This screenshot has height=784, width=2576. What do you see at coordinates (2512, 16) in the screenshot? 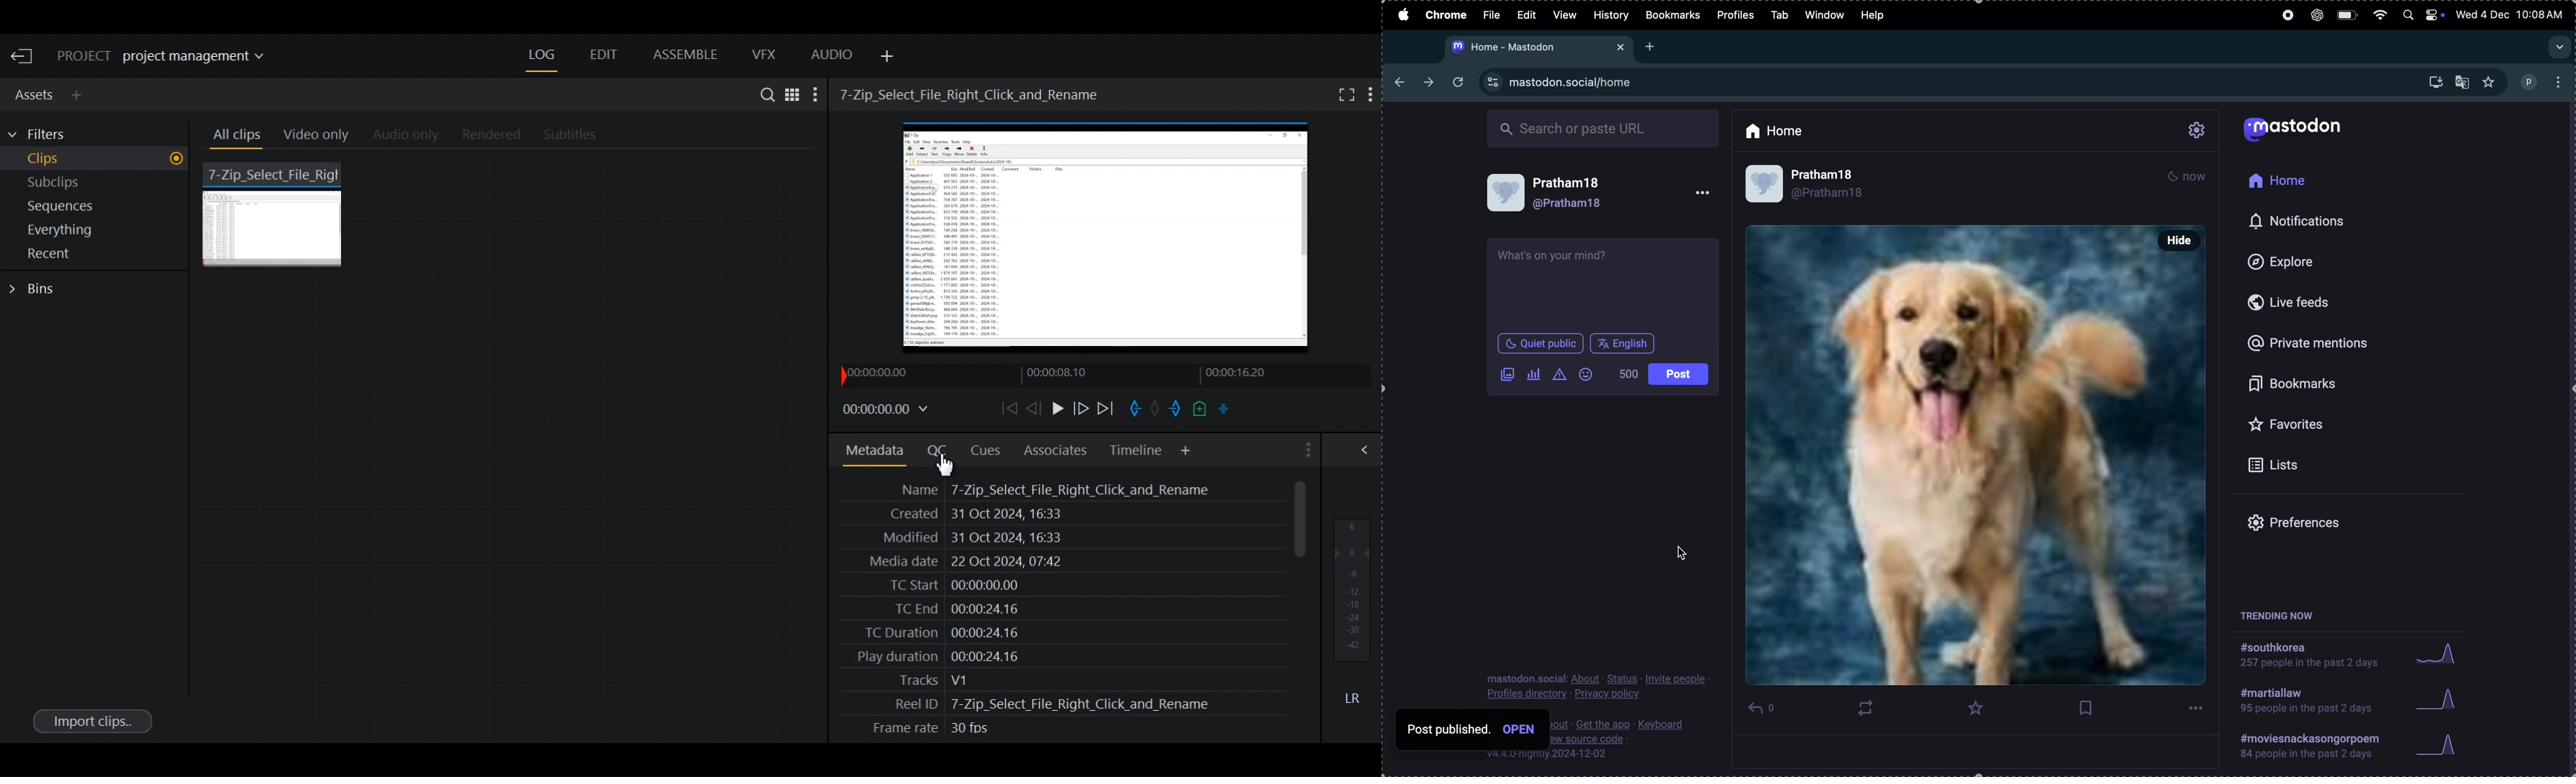
I see `date and time` at bounding box center [2512, 16].